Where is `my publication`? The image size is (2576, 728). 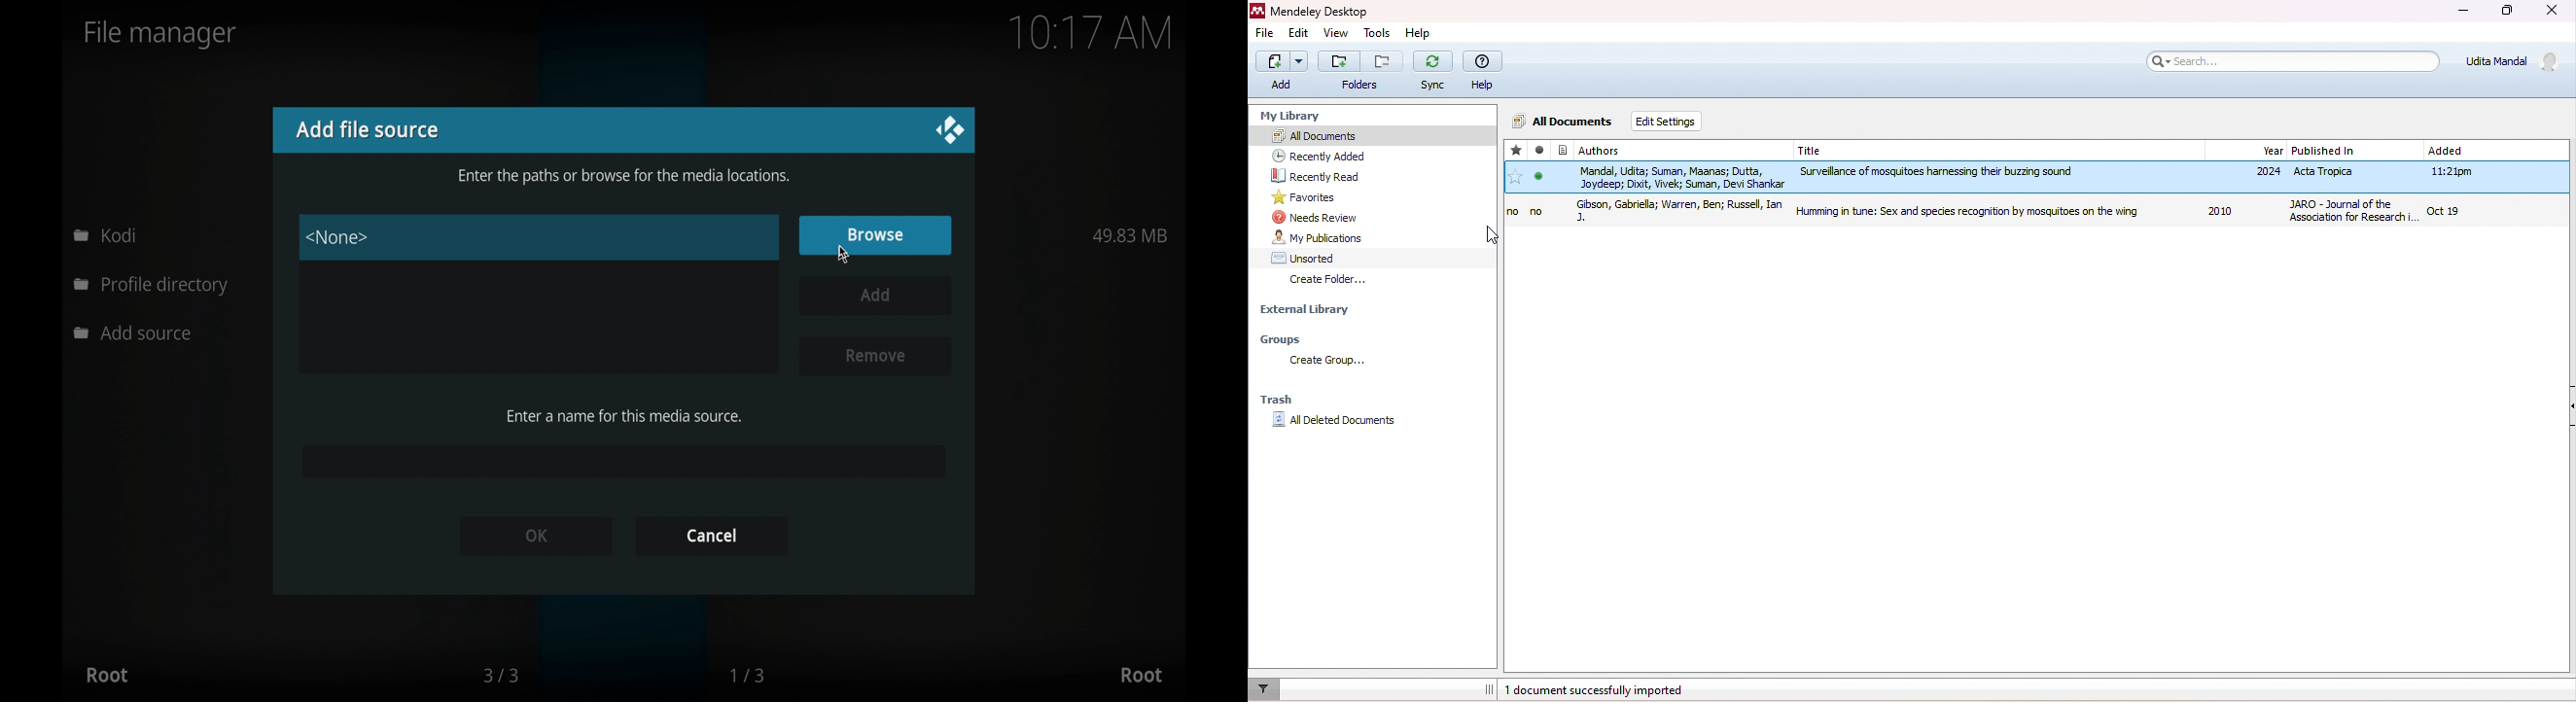 my publication is located at coordinates (1317, 237).